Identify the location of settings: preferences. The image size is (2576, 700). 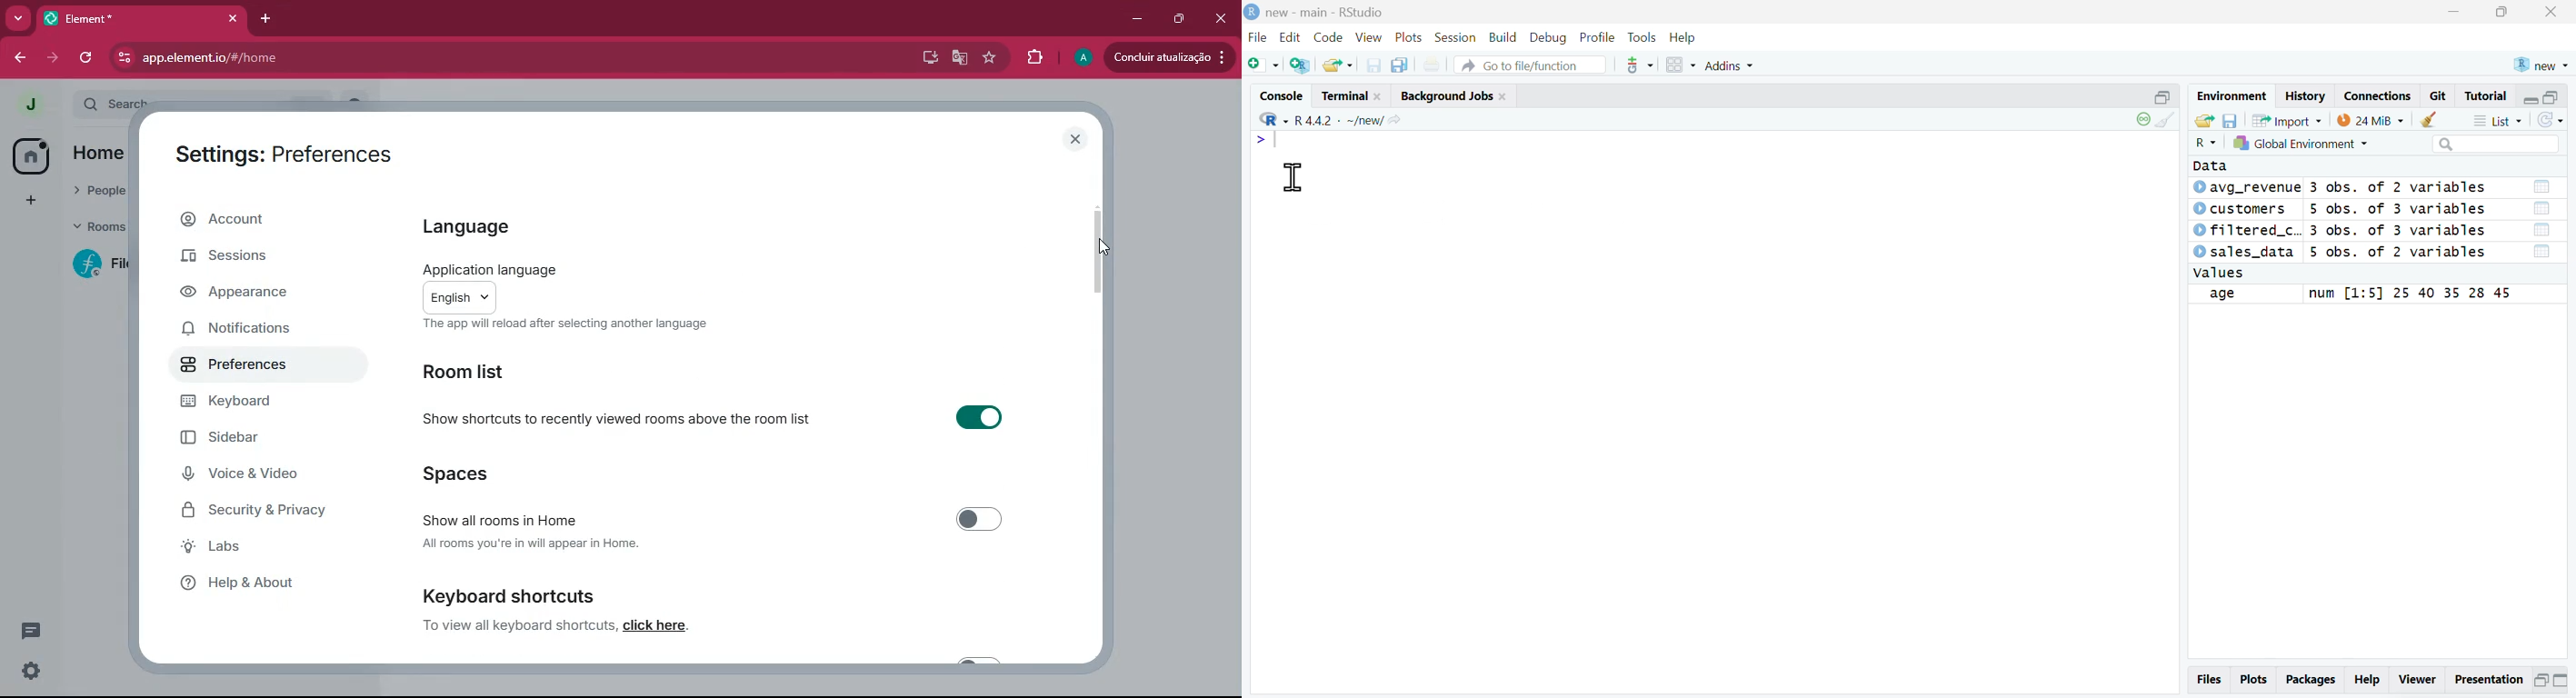
(289, 155).